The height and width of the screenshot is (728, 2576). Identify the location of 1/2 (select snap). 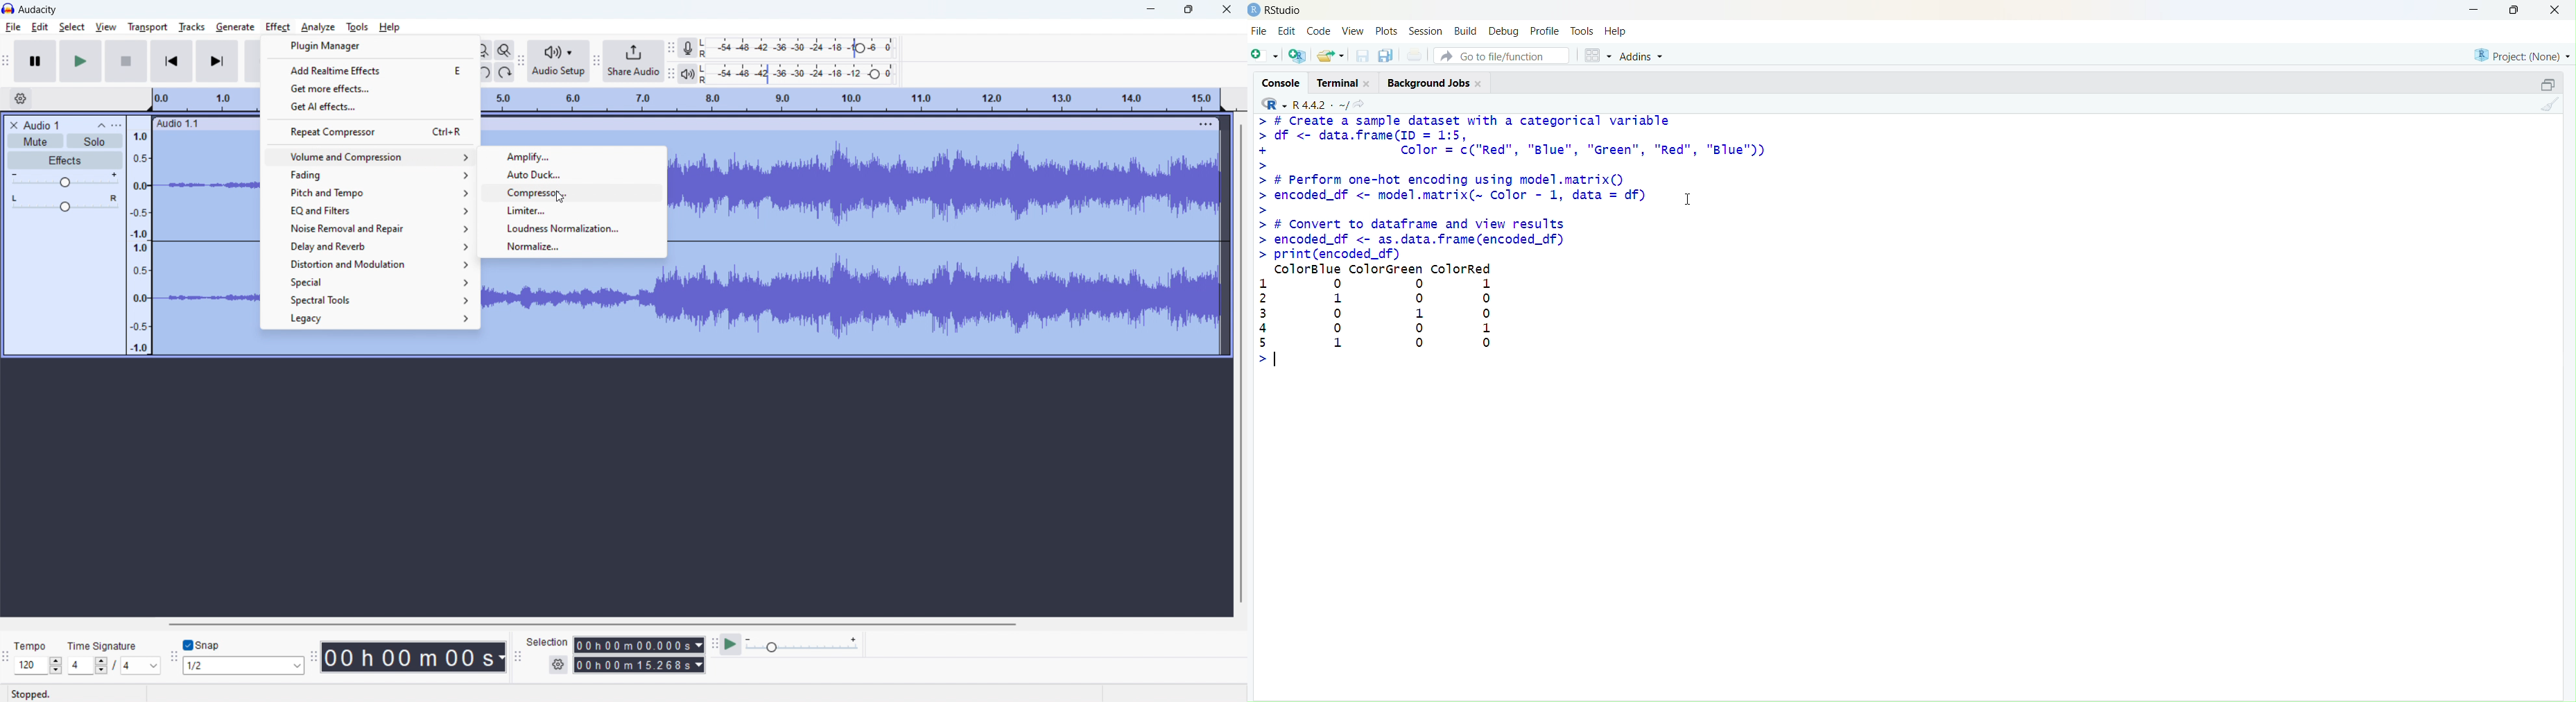
(244, 665).